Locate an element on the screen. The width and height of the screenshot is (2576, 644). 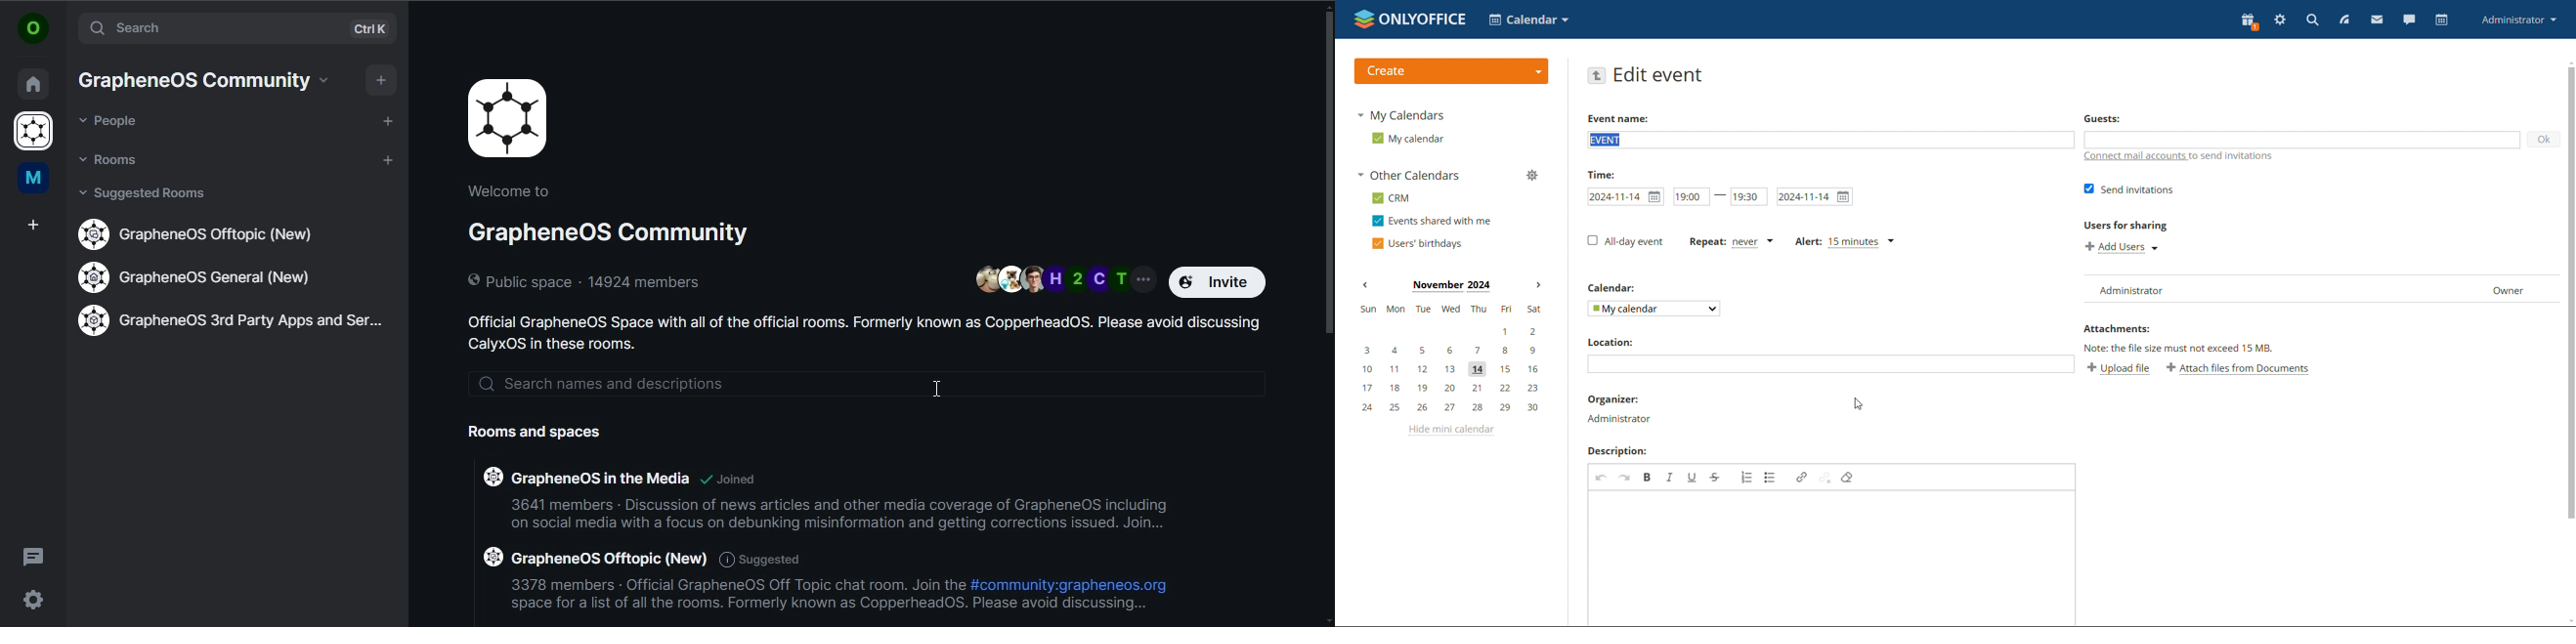
search is located at coordinates (212, 28).